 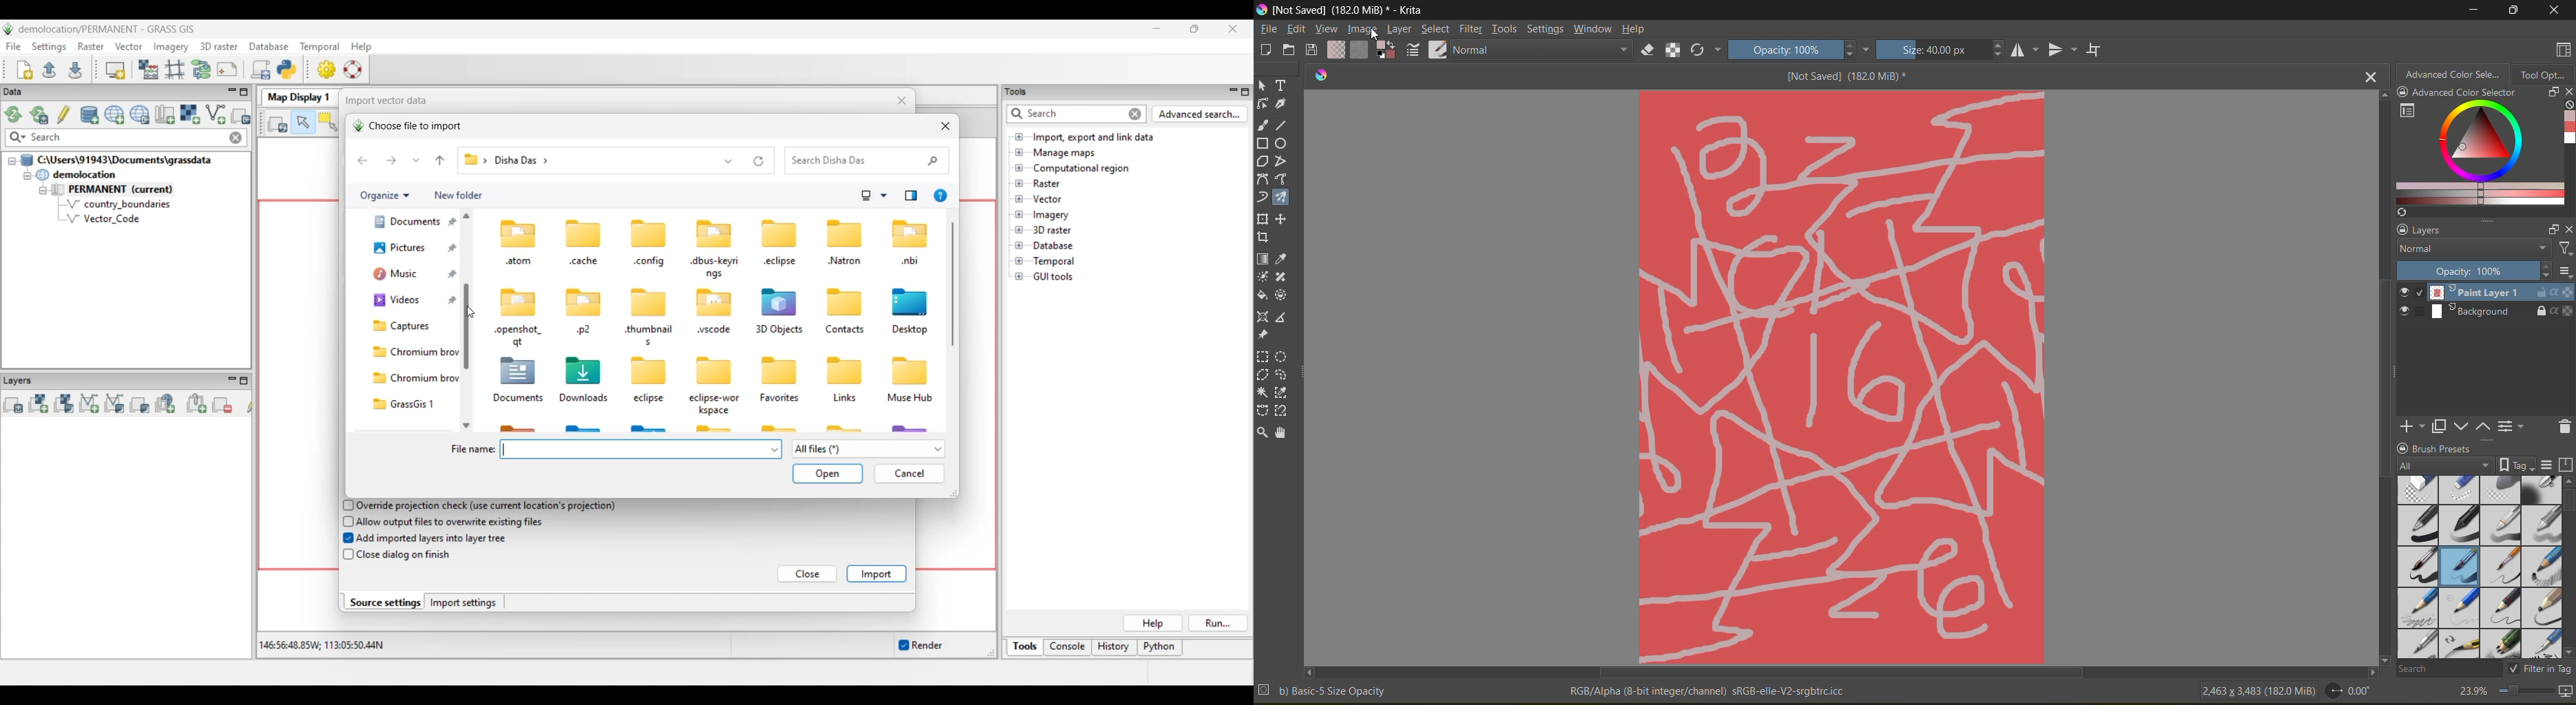 What do you see at coordinates (953, 494) in the screenshot?
I see `Change width or height of current window` at bounding box center [953, 494].